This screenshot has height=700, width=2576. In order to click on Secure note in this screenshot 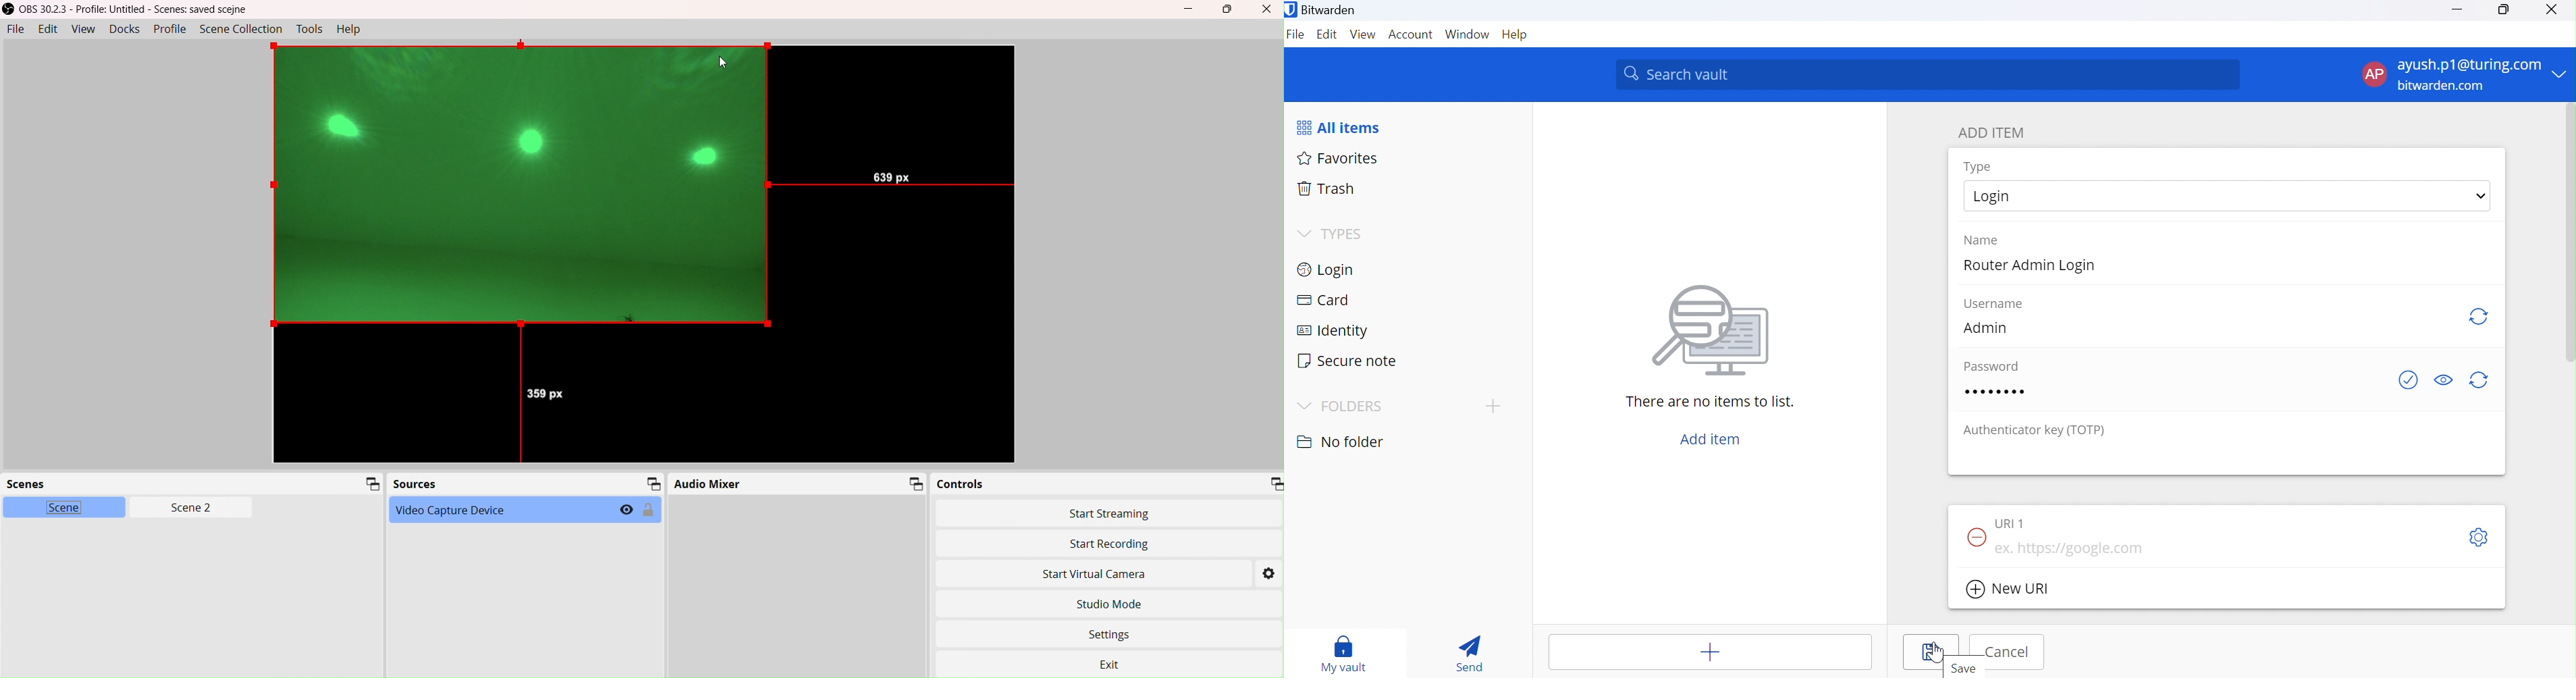, I will do `click(1350, 360)`.